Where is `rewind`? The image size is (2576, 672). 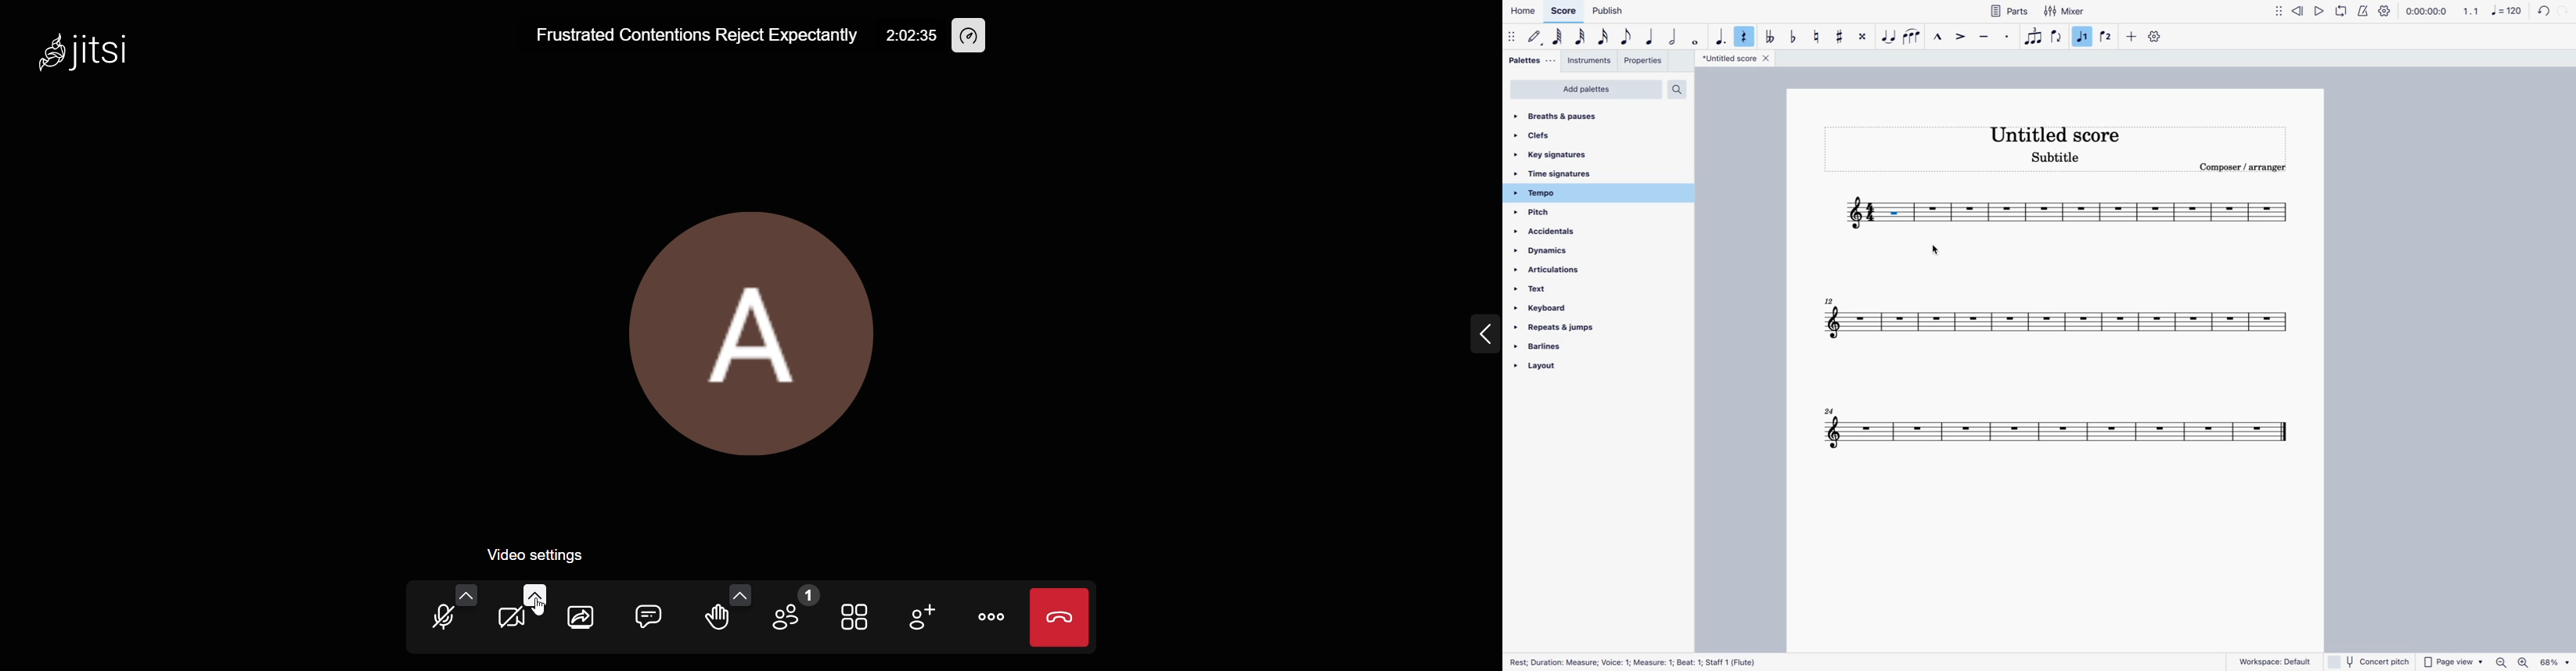
rewind is located at coordinates (2298, 10).